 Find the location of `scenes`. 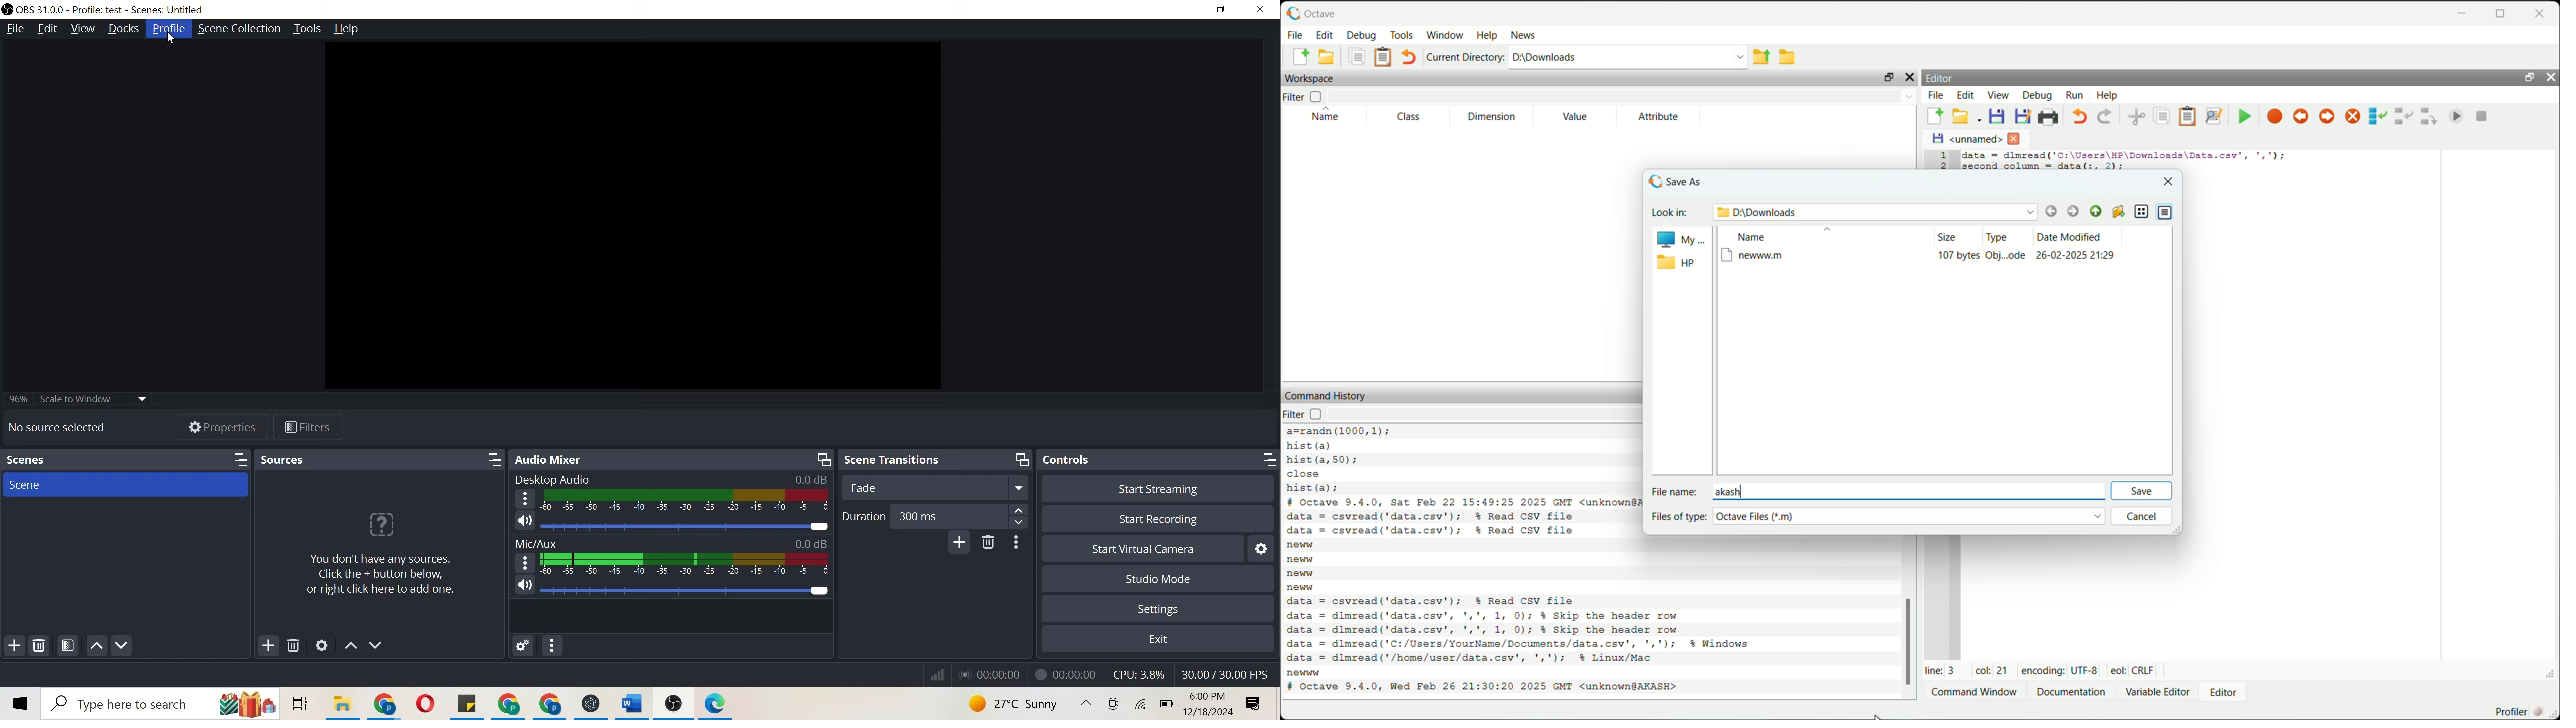

scenes is located at coordinates (47, 460).